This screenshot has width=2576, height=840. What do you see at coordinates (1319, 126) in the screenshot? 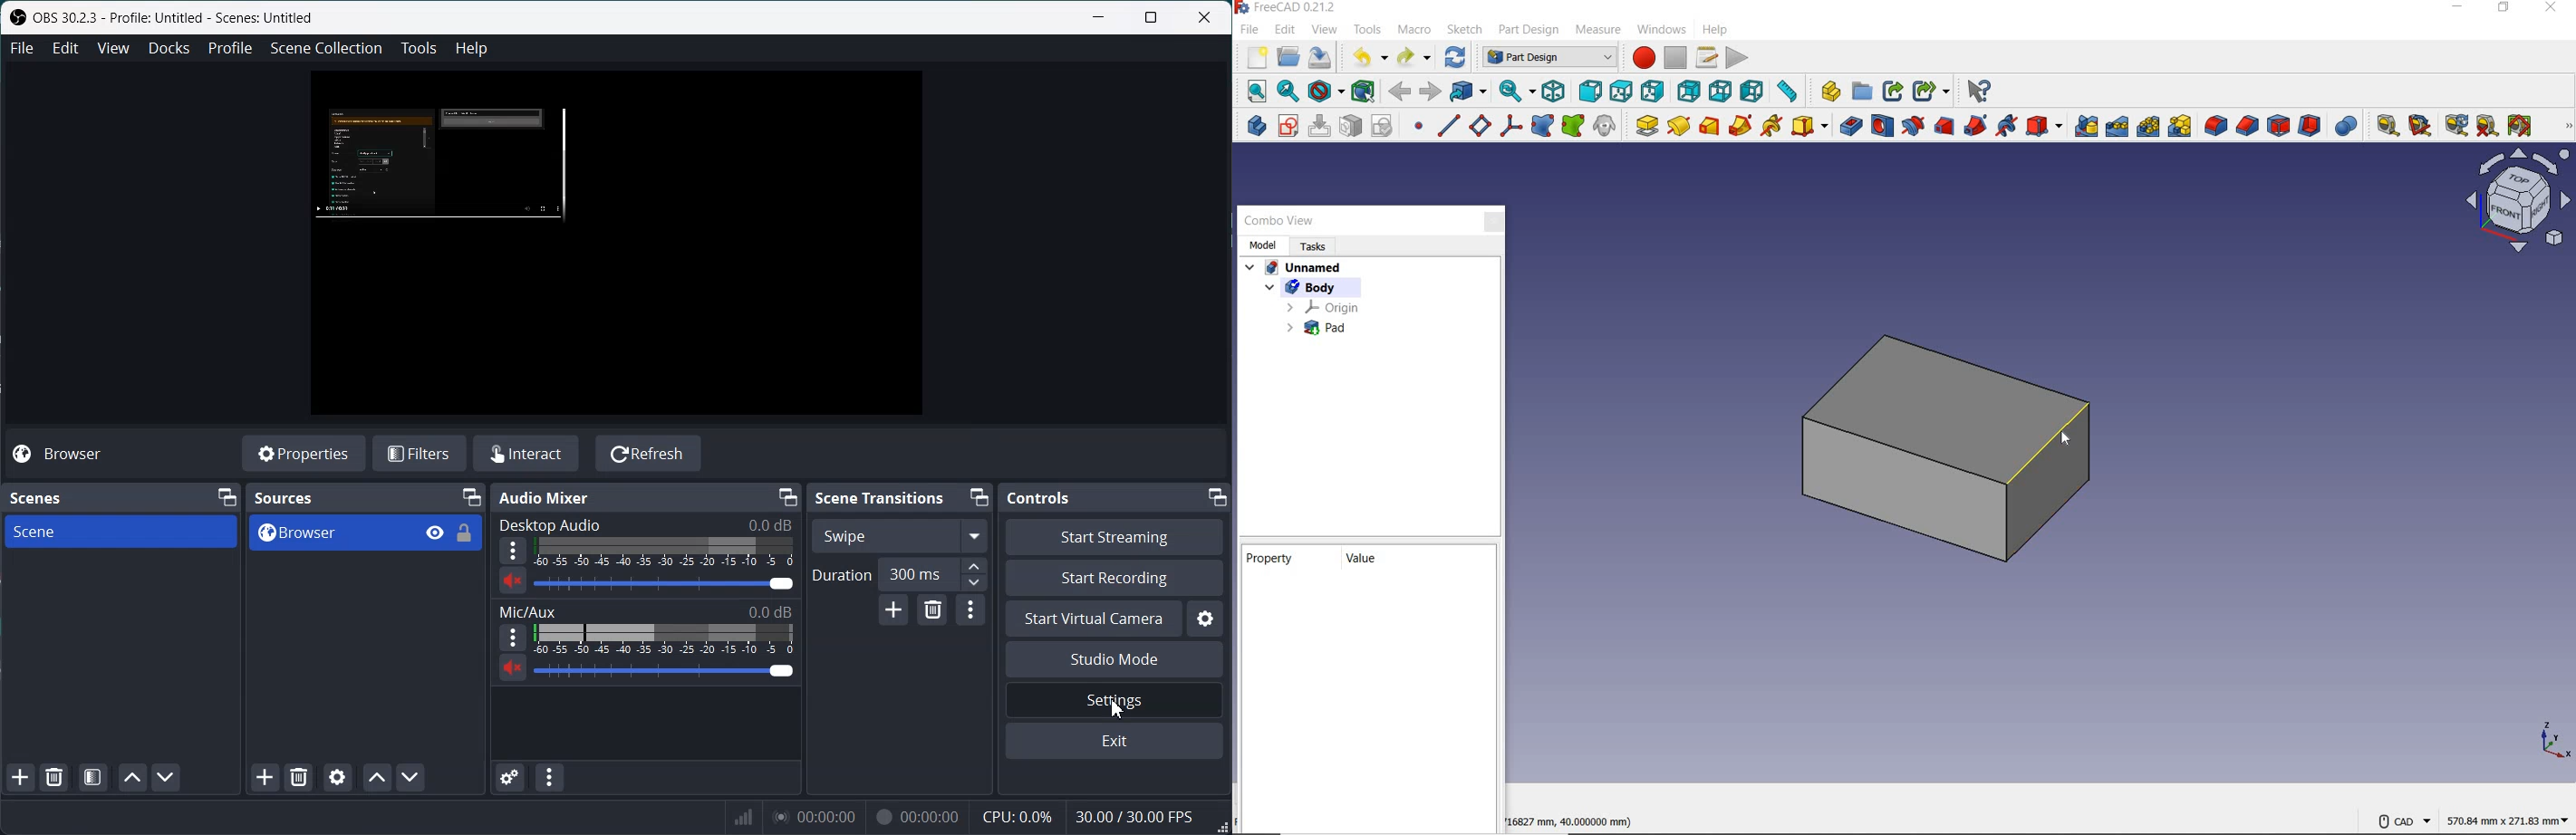
I see `edit sketch` at bounding box center [1319, 126].